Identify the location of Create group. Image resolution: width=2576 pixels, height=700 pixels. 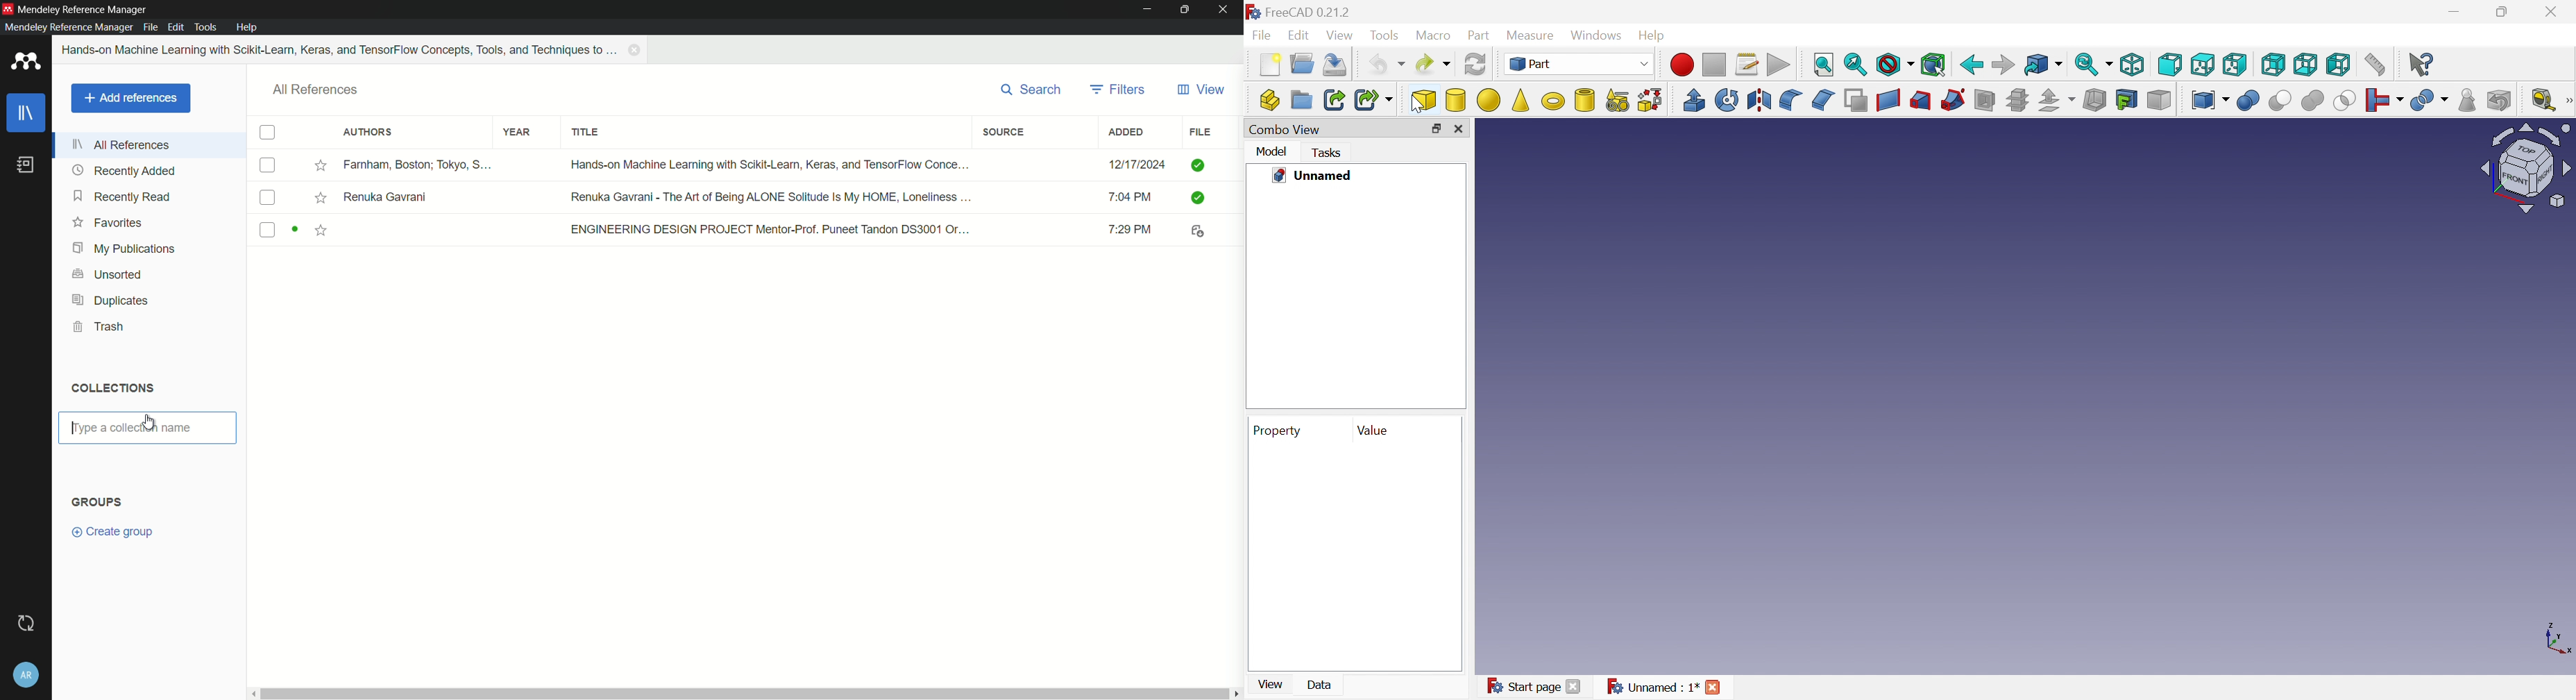
(1300, 97).